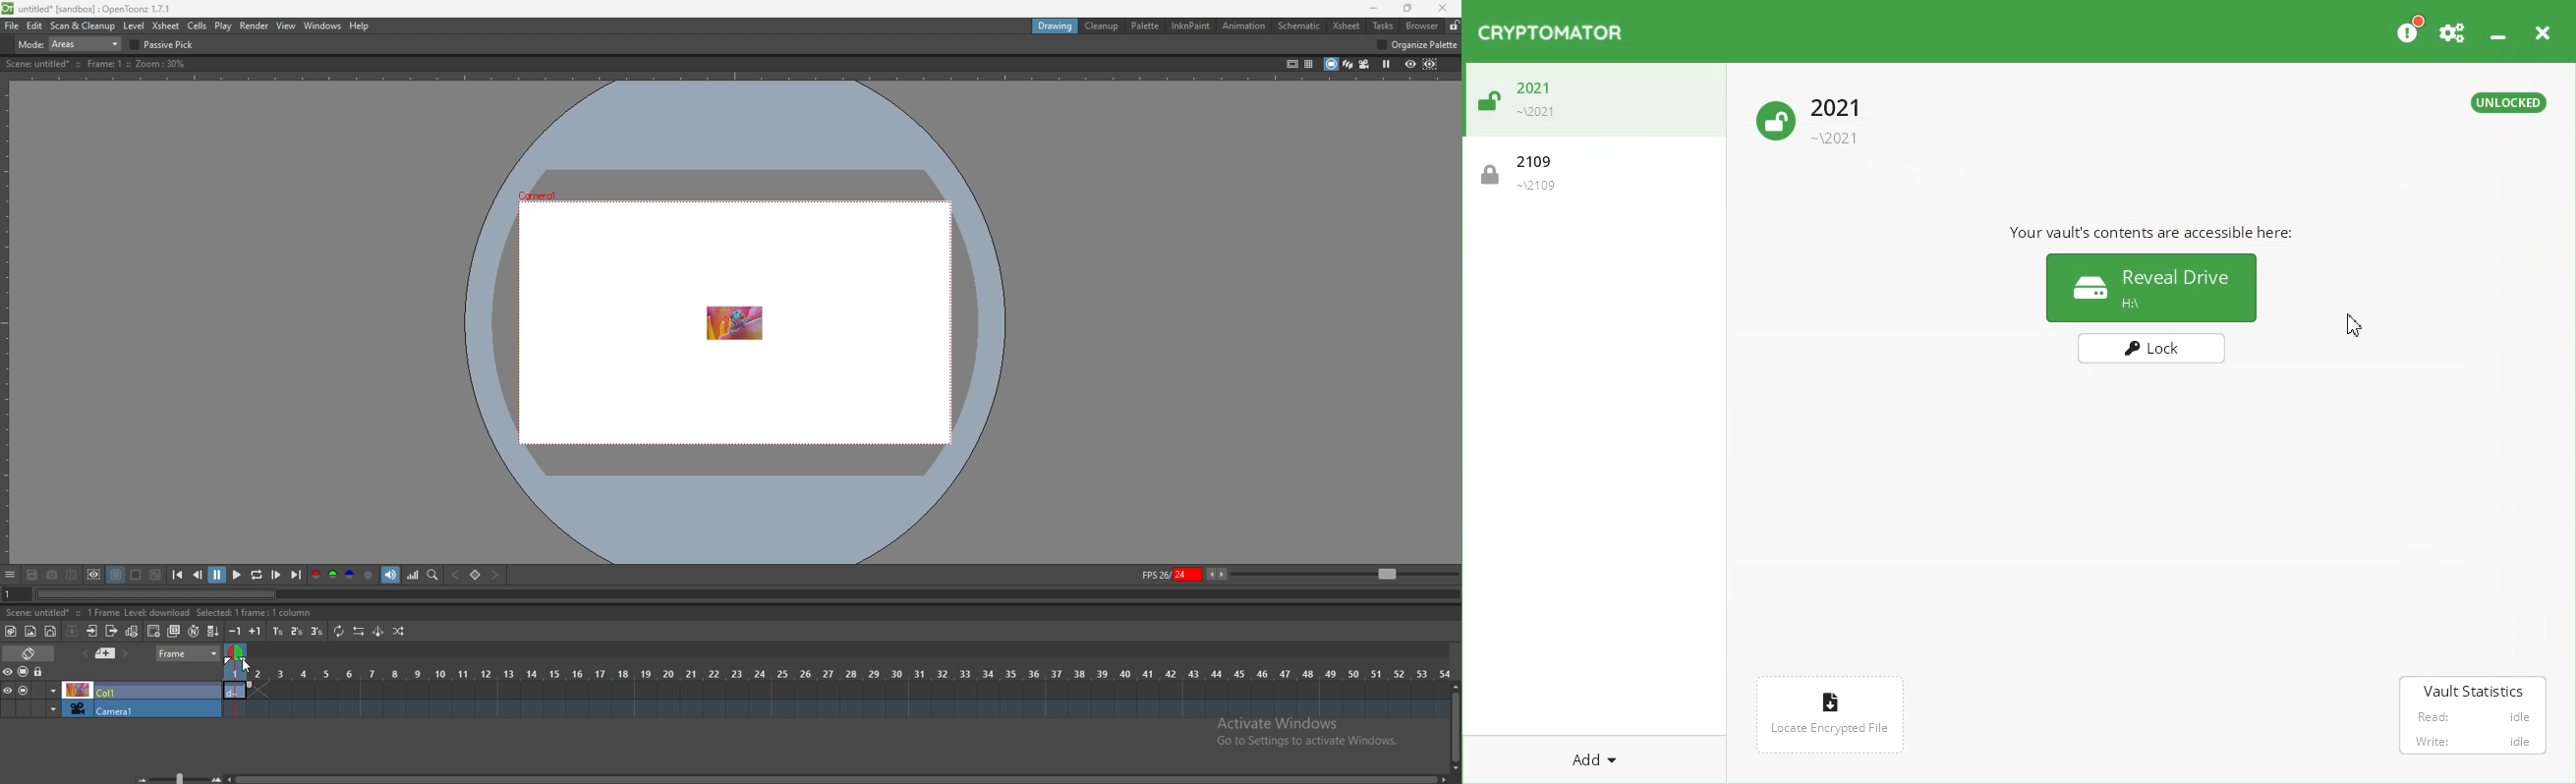 This screenshot has height=784, width=2576. What do you see at coordinates (178, 575) in the screenshot?
I see `first frame` at bounding box center [178, 575].